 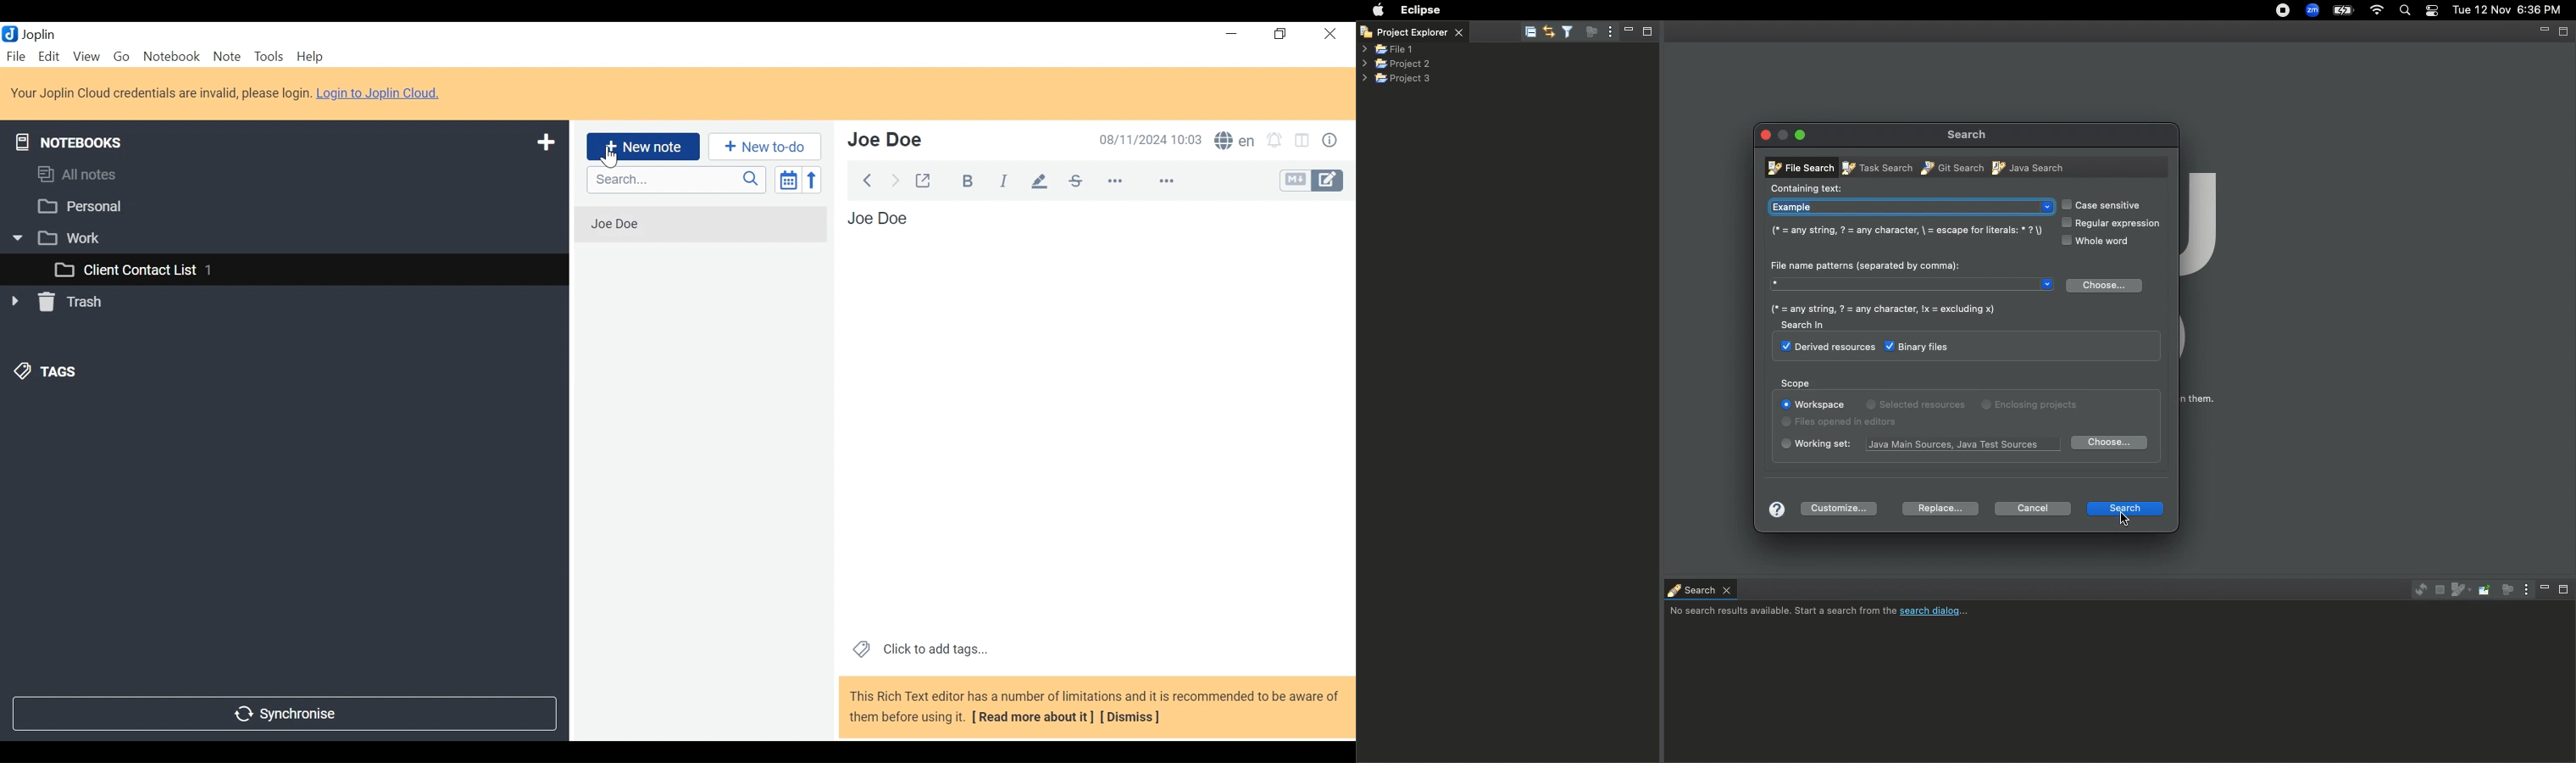 What do you see at coordinates (2540, 589) in the screenshot?
I see `Minimize` at bounding box center [2540, 589].